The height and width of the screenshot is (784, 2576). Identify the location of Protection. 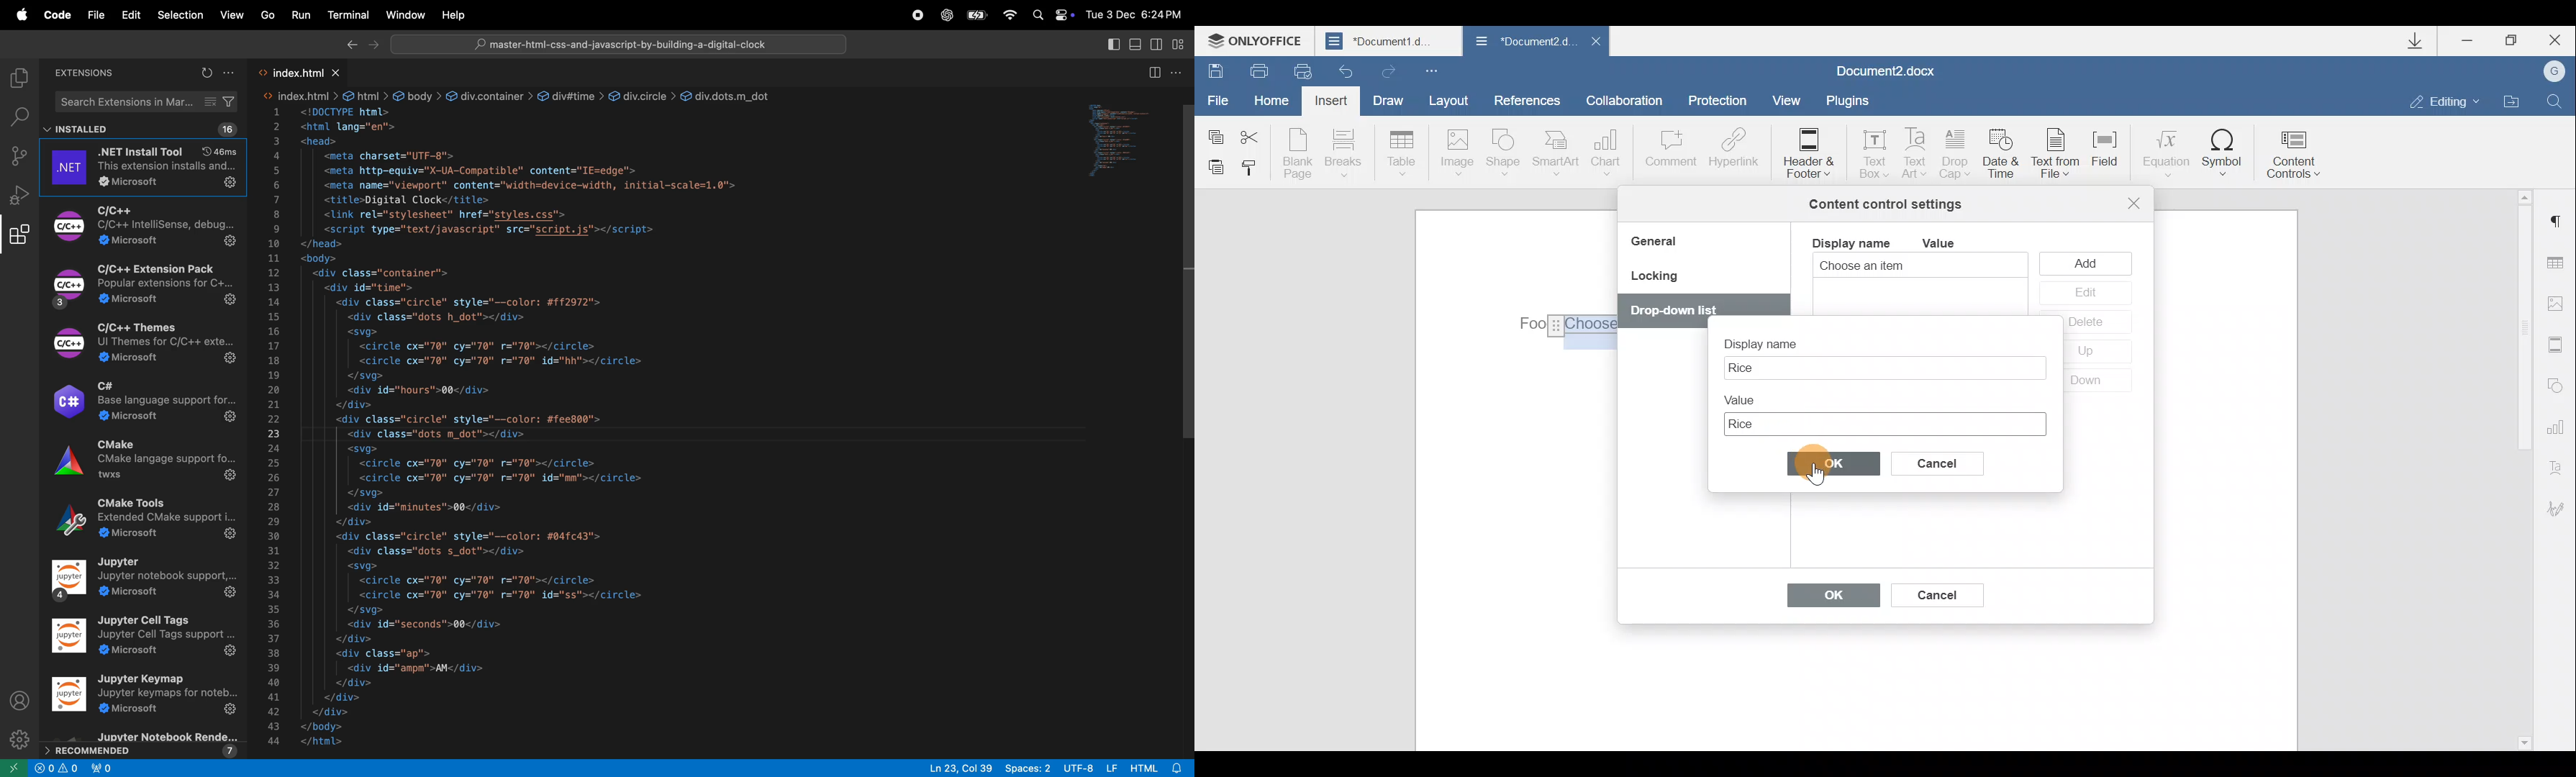
(1721, 102).